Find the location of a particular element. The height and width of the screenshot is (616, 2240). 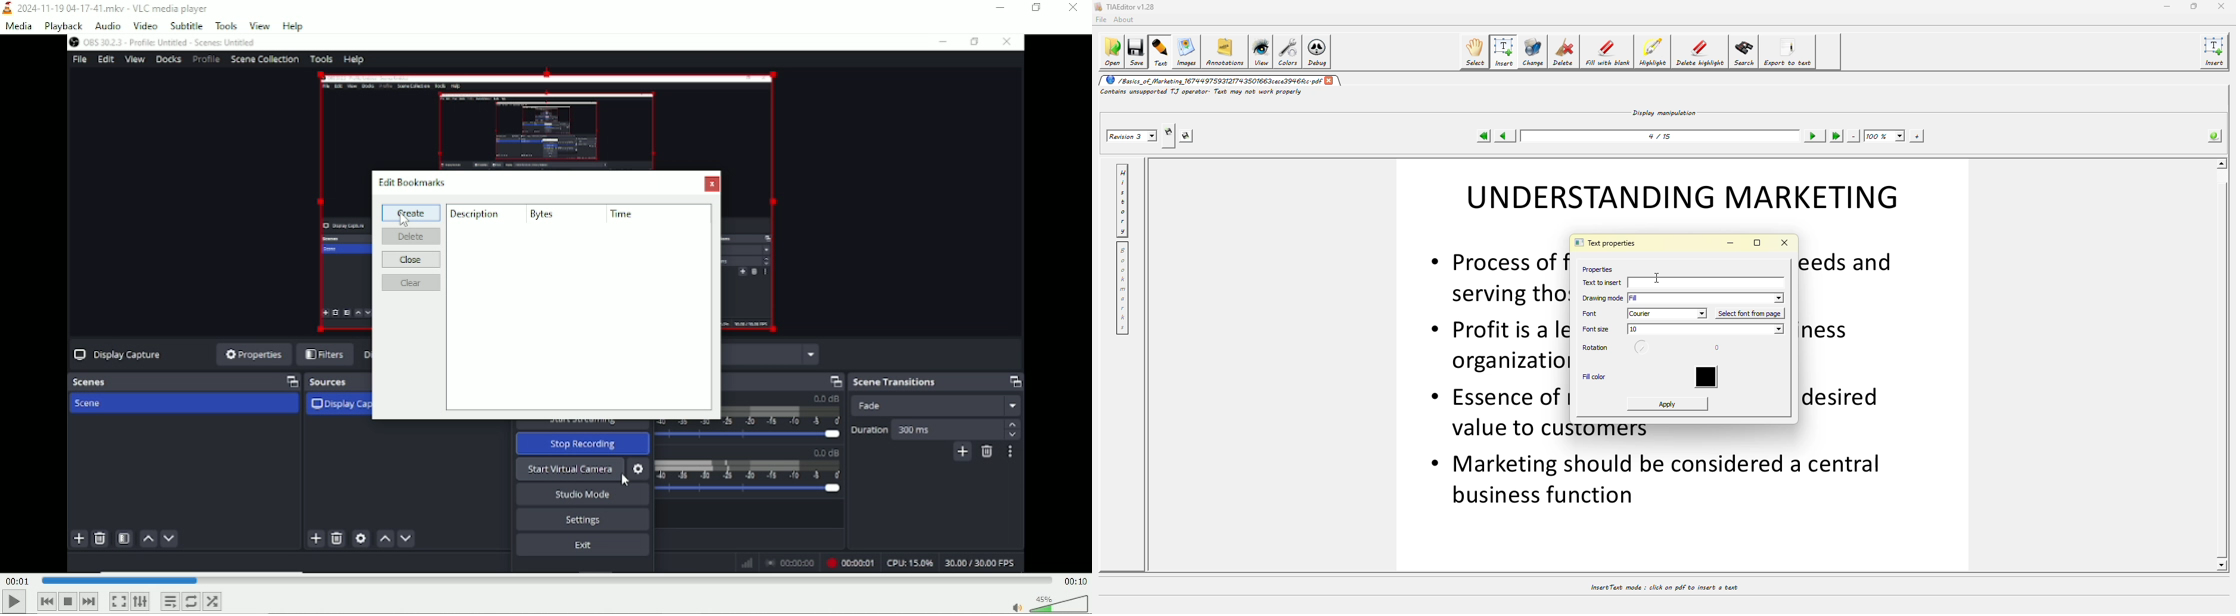

Close is located at coordinates (712, 185).